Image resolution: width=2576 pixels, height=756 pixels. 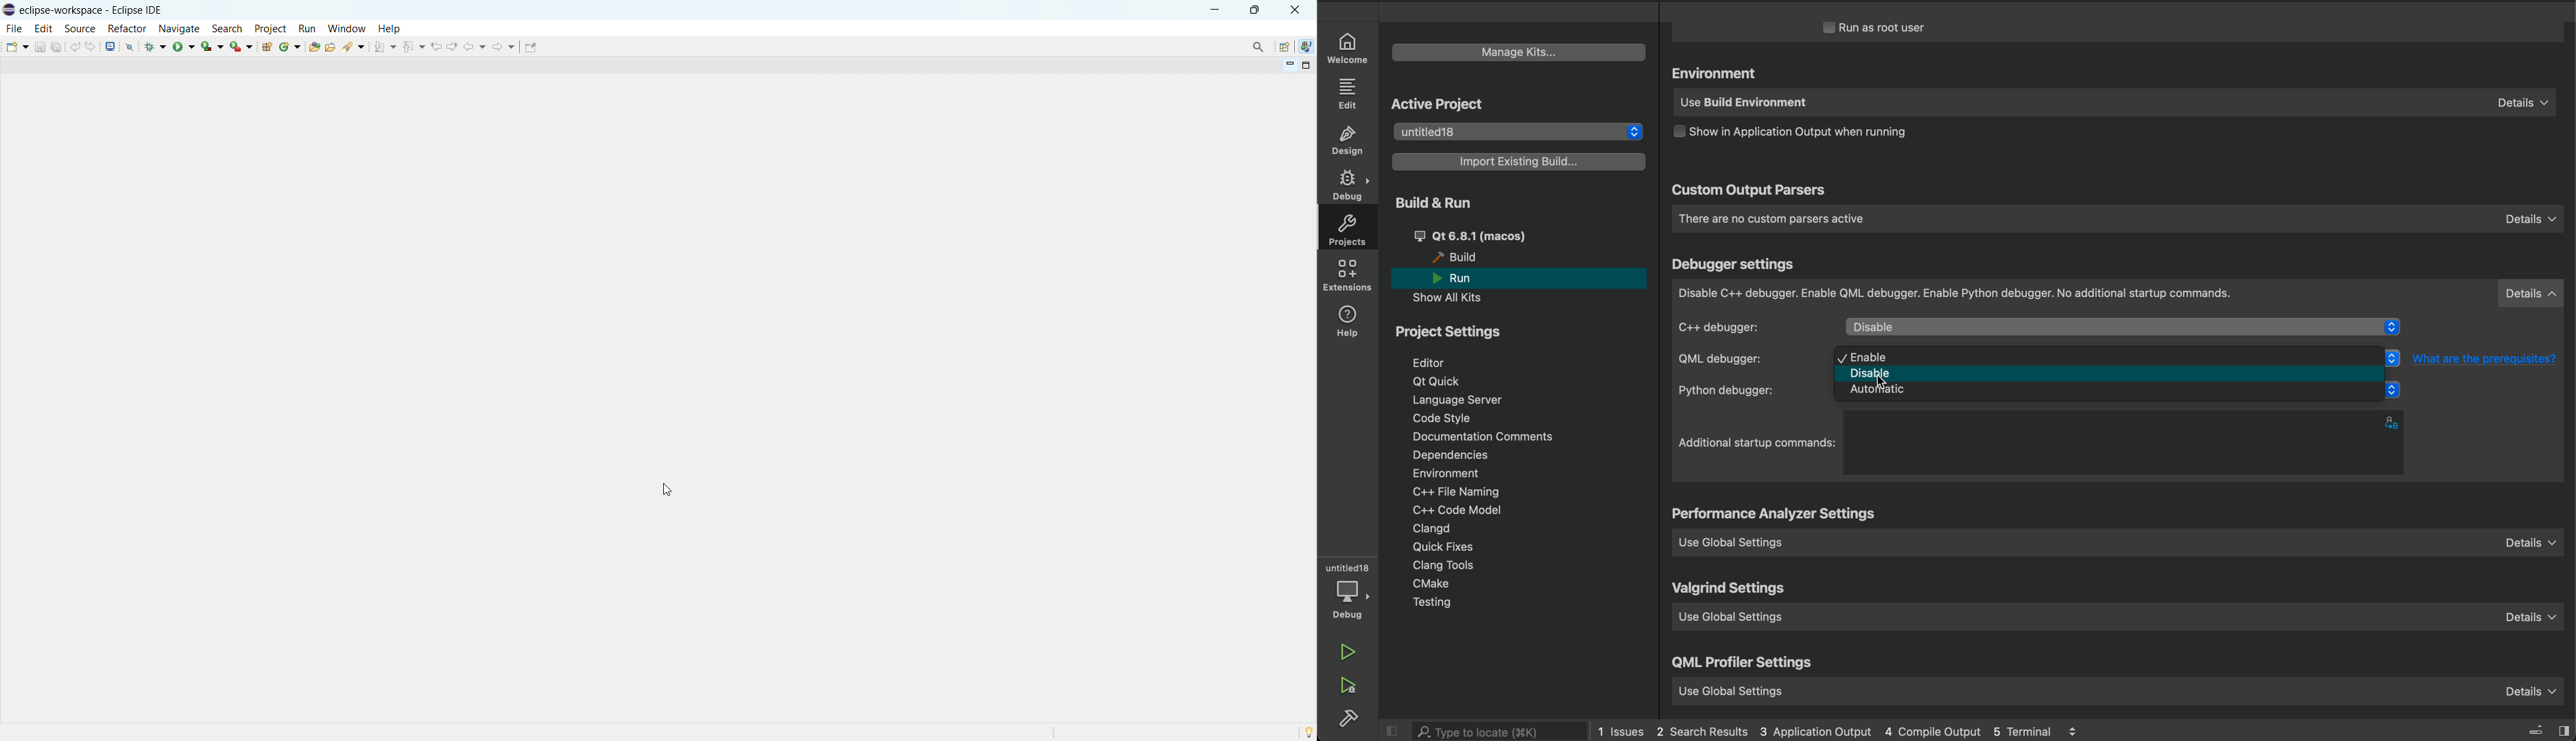 What do you see at coordinates (1466, 400) in the screenshot?
I see `language` at bounding box center [1466, 400].